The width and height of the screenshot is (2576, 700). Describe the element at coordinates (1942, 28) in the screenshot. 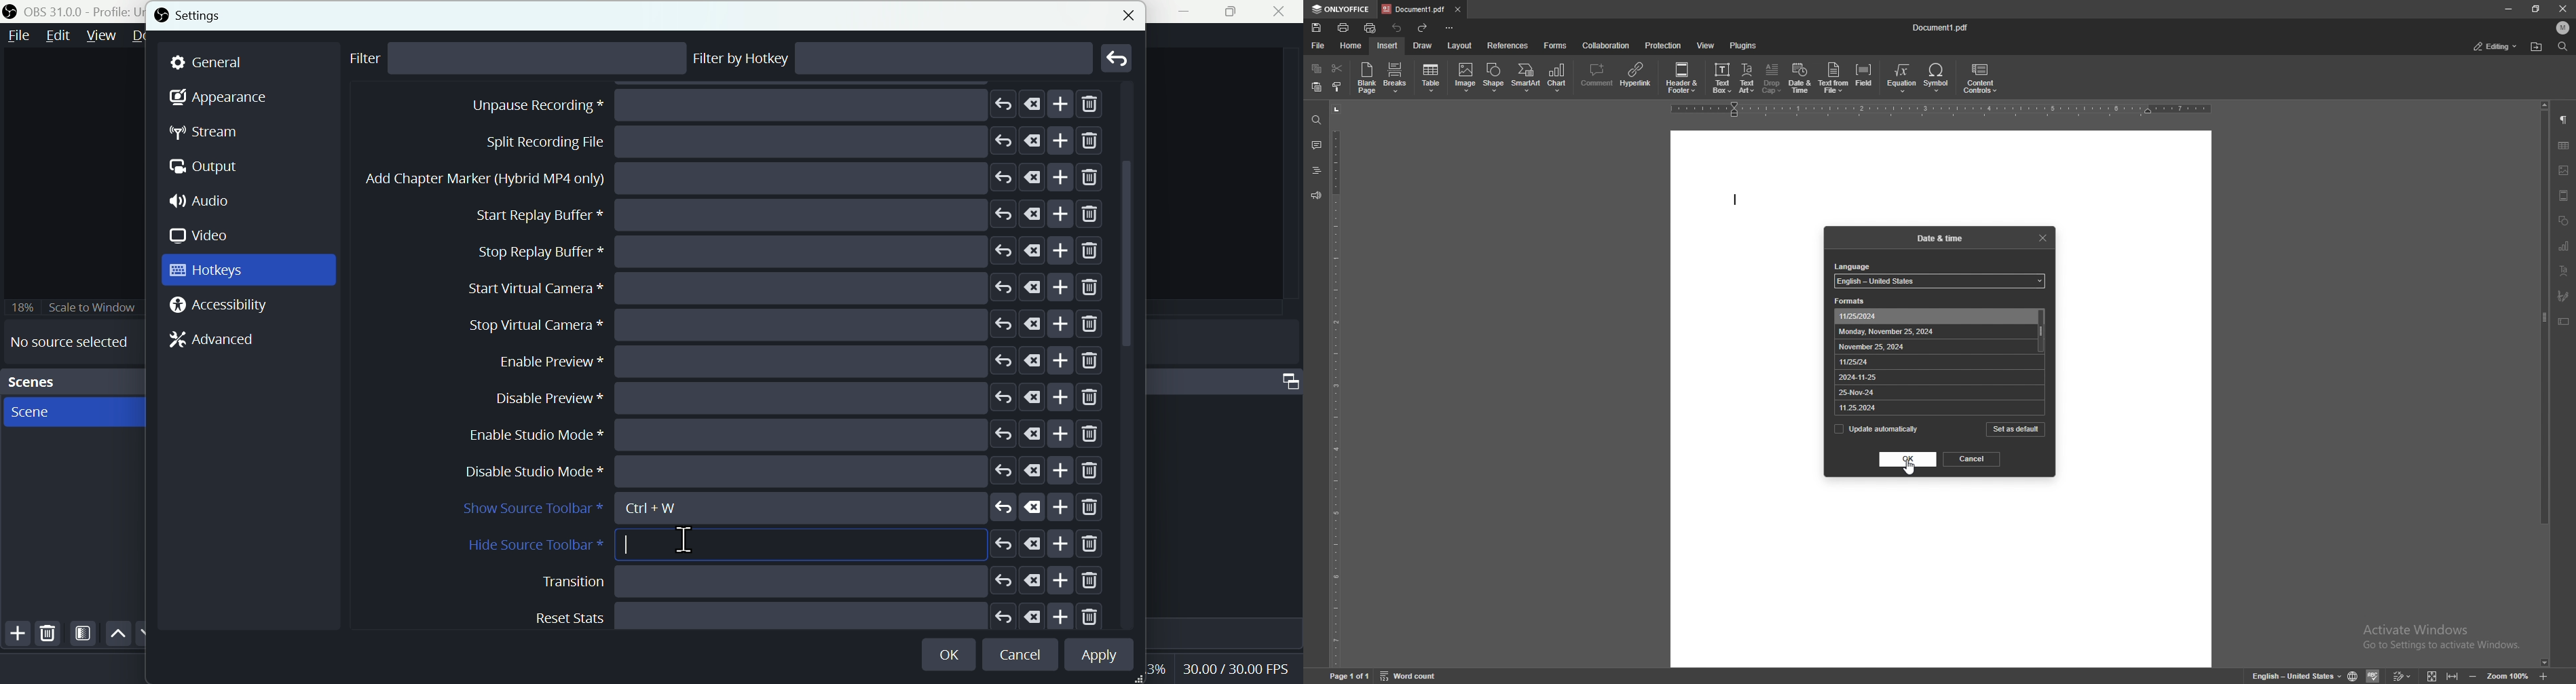

I see `file name` at that location.